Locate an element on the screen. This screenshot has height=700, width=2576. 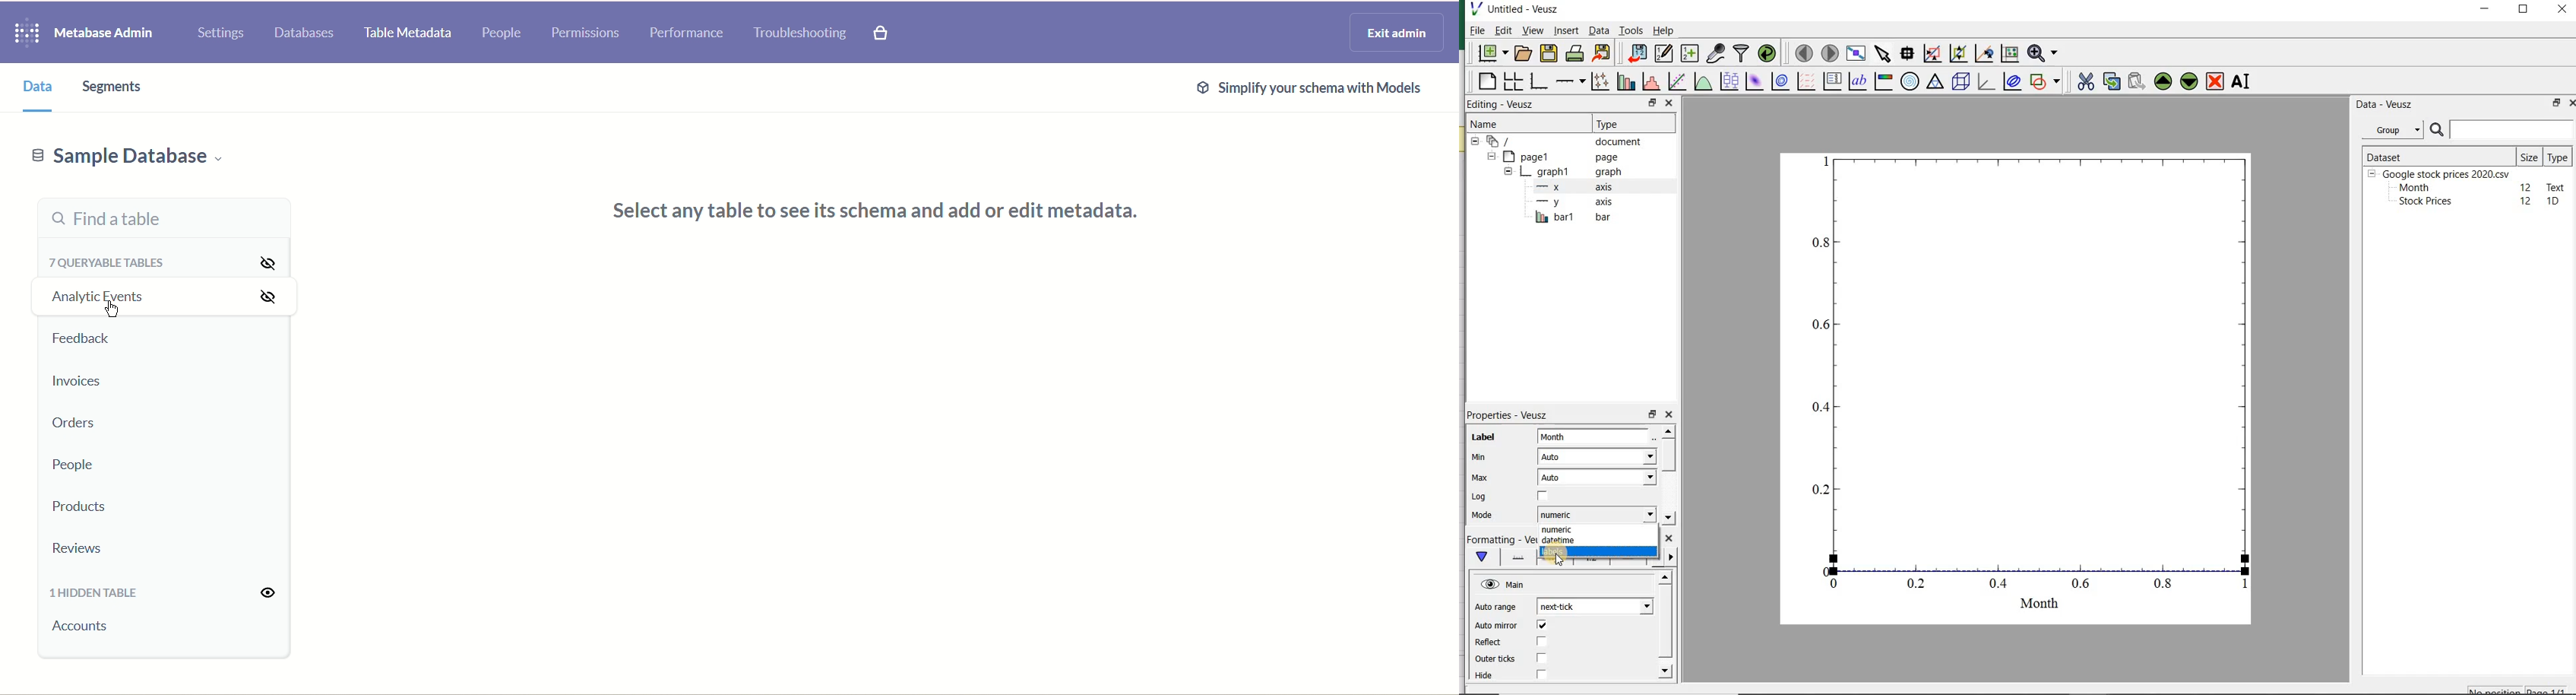
cut the selected widget is located at coordinates (2087, 83).